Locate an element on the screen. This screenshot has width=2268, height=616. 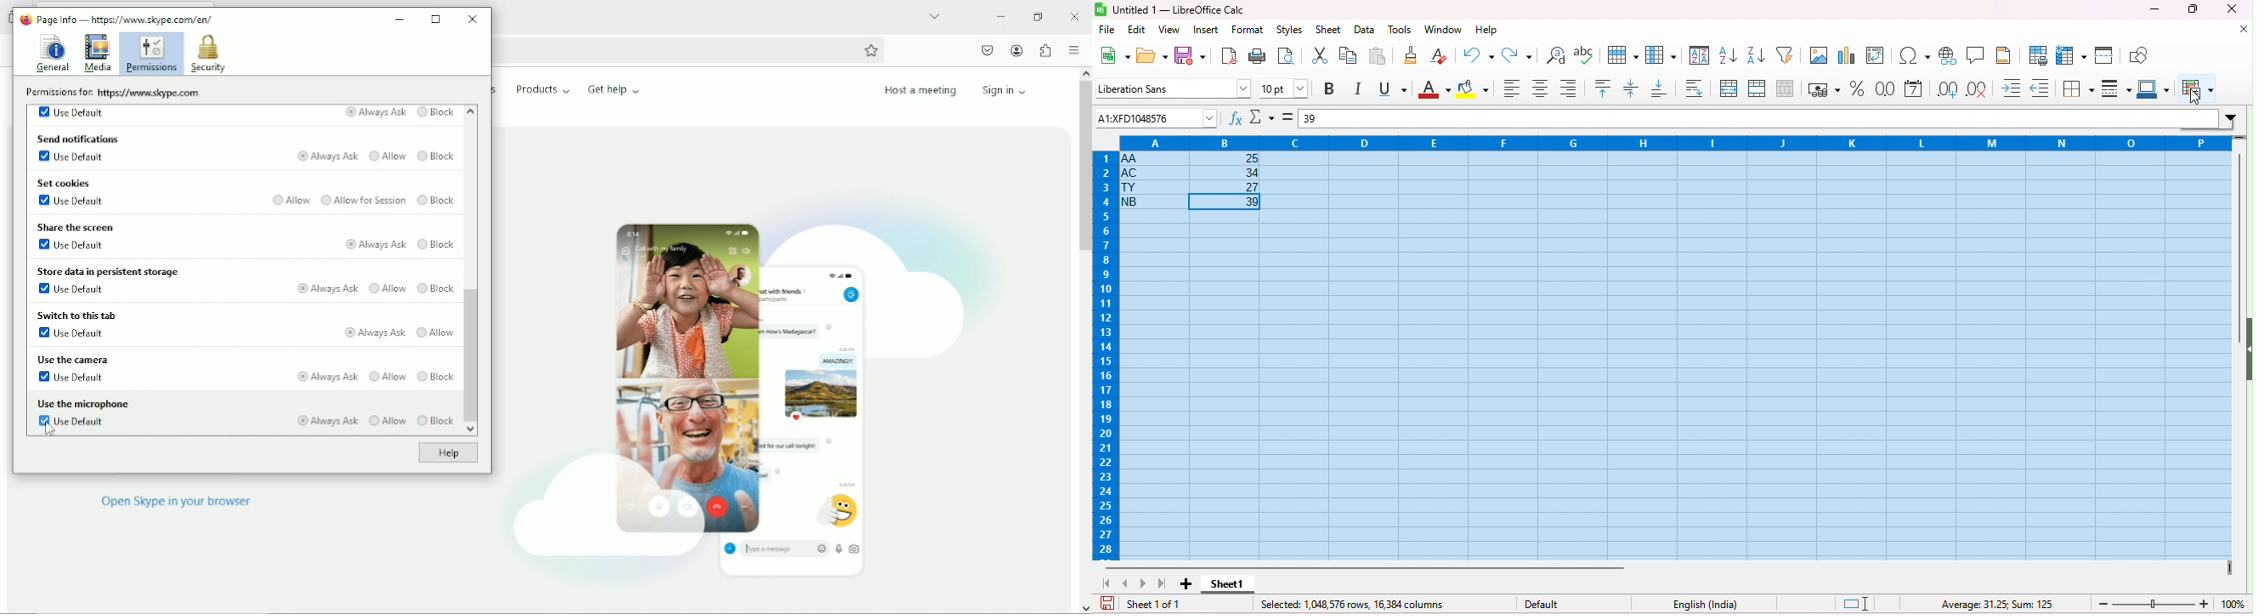
Help is located at coordinates (445, 454).